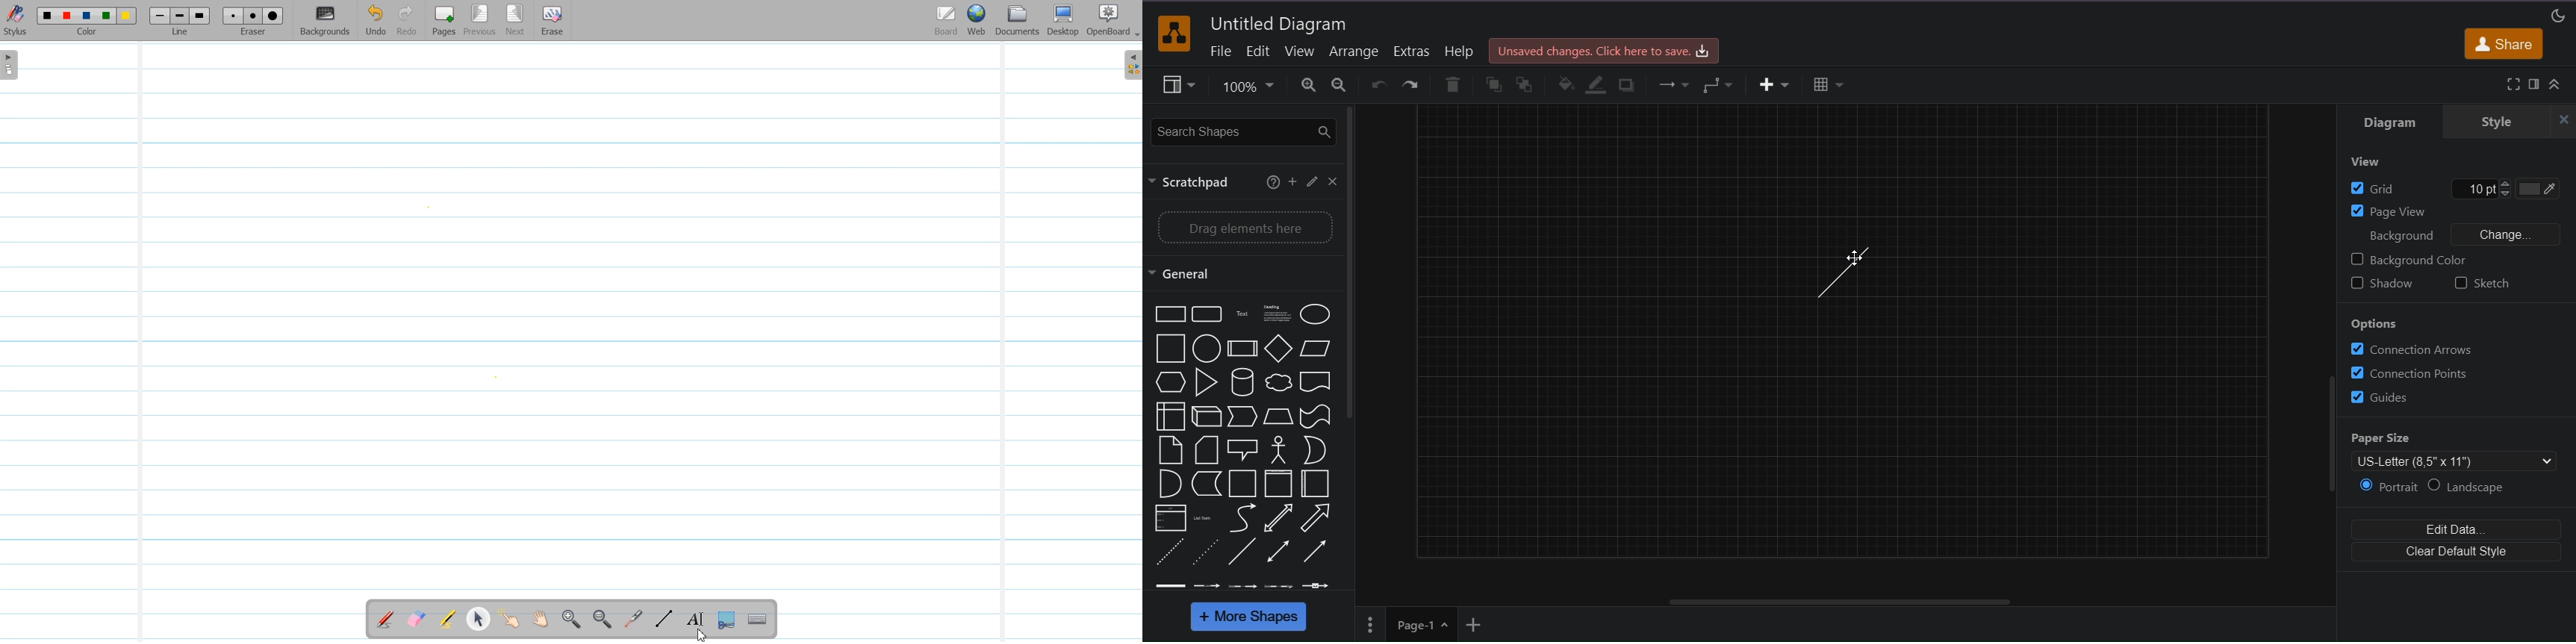 The image size is (2576, 644). I want to click on to front, so click(1493, 84).